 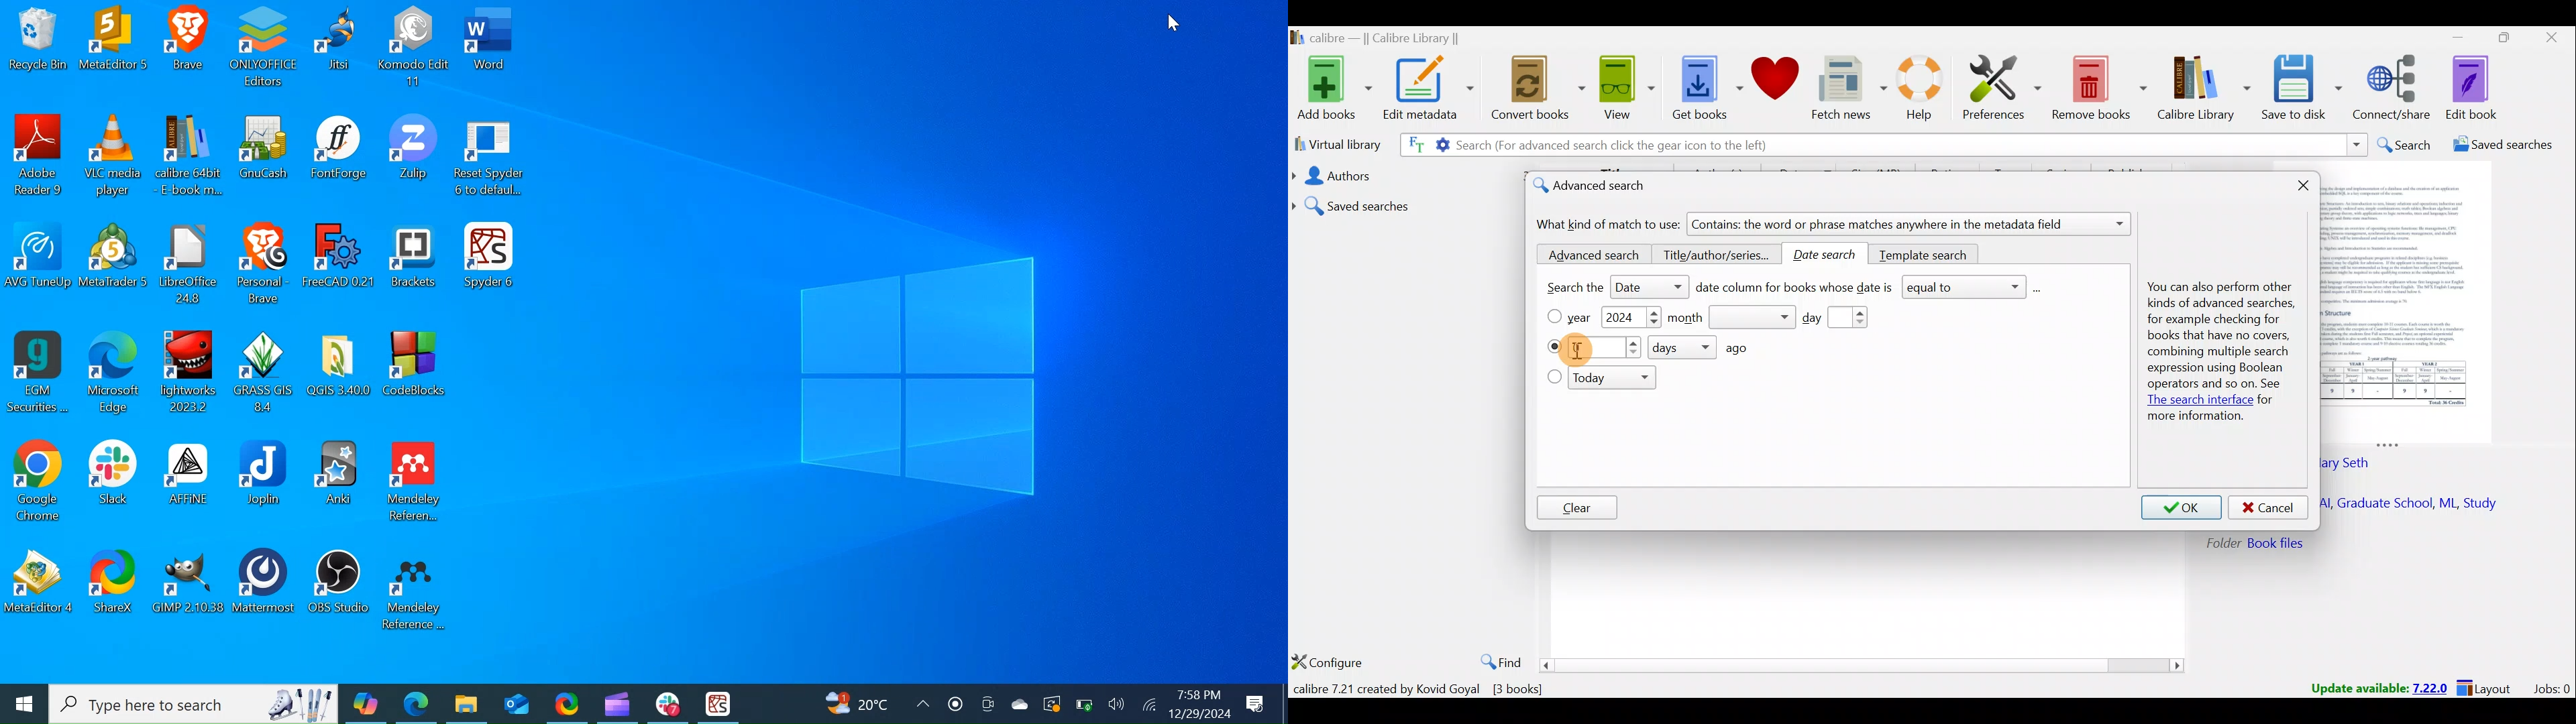 What do you see at coordinates (618, 703) in the screenshot?
I see `Microsot Clipchamp` at bounding box center [618, 703].